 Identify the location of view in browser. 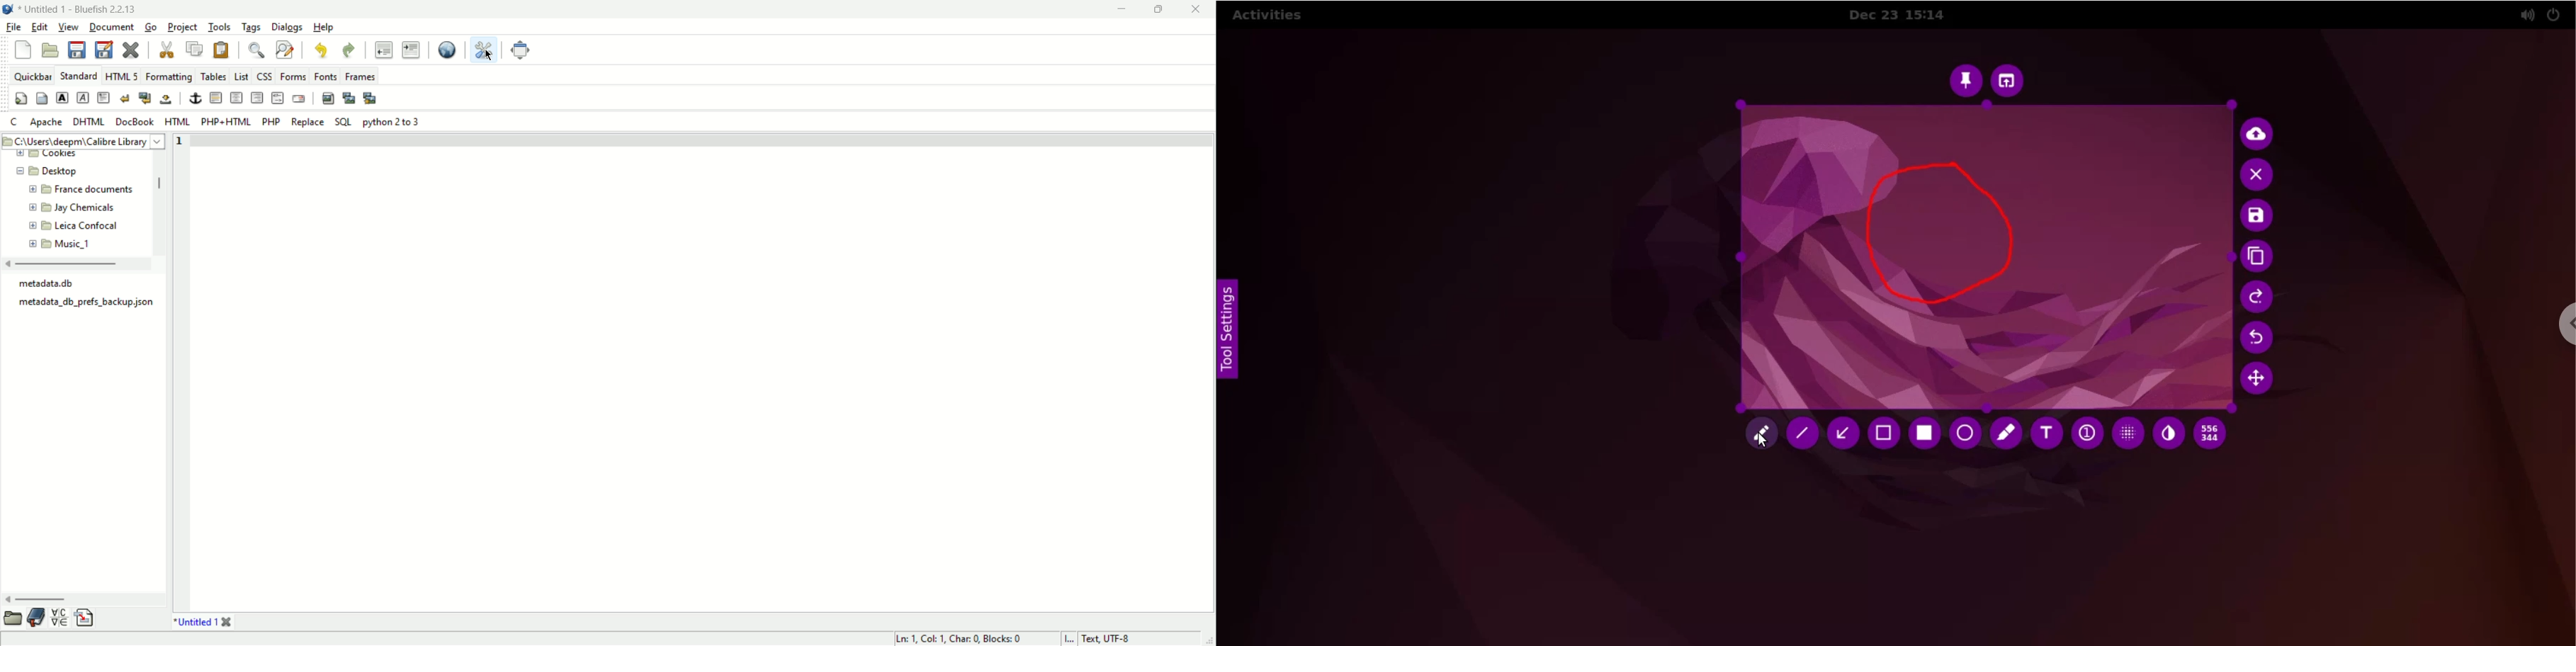
(445, 51).